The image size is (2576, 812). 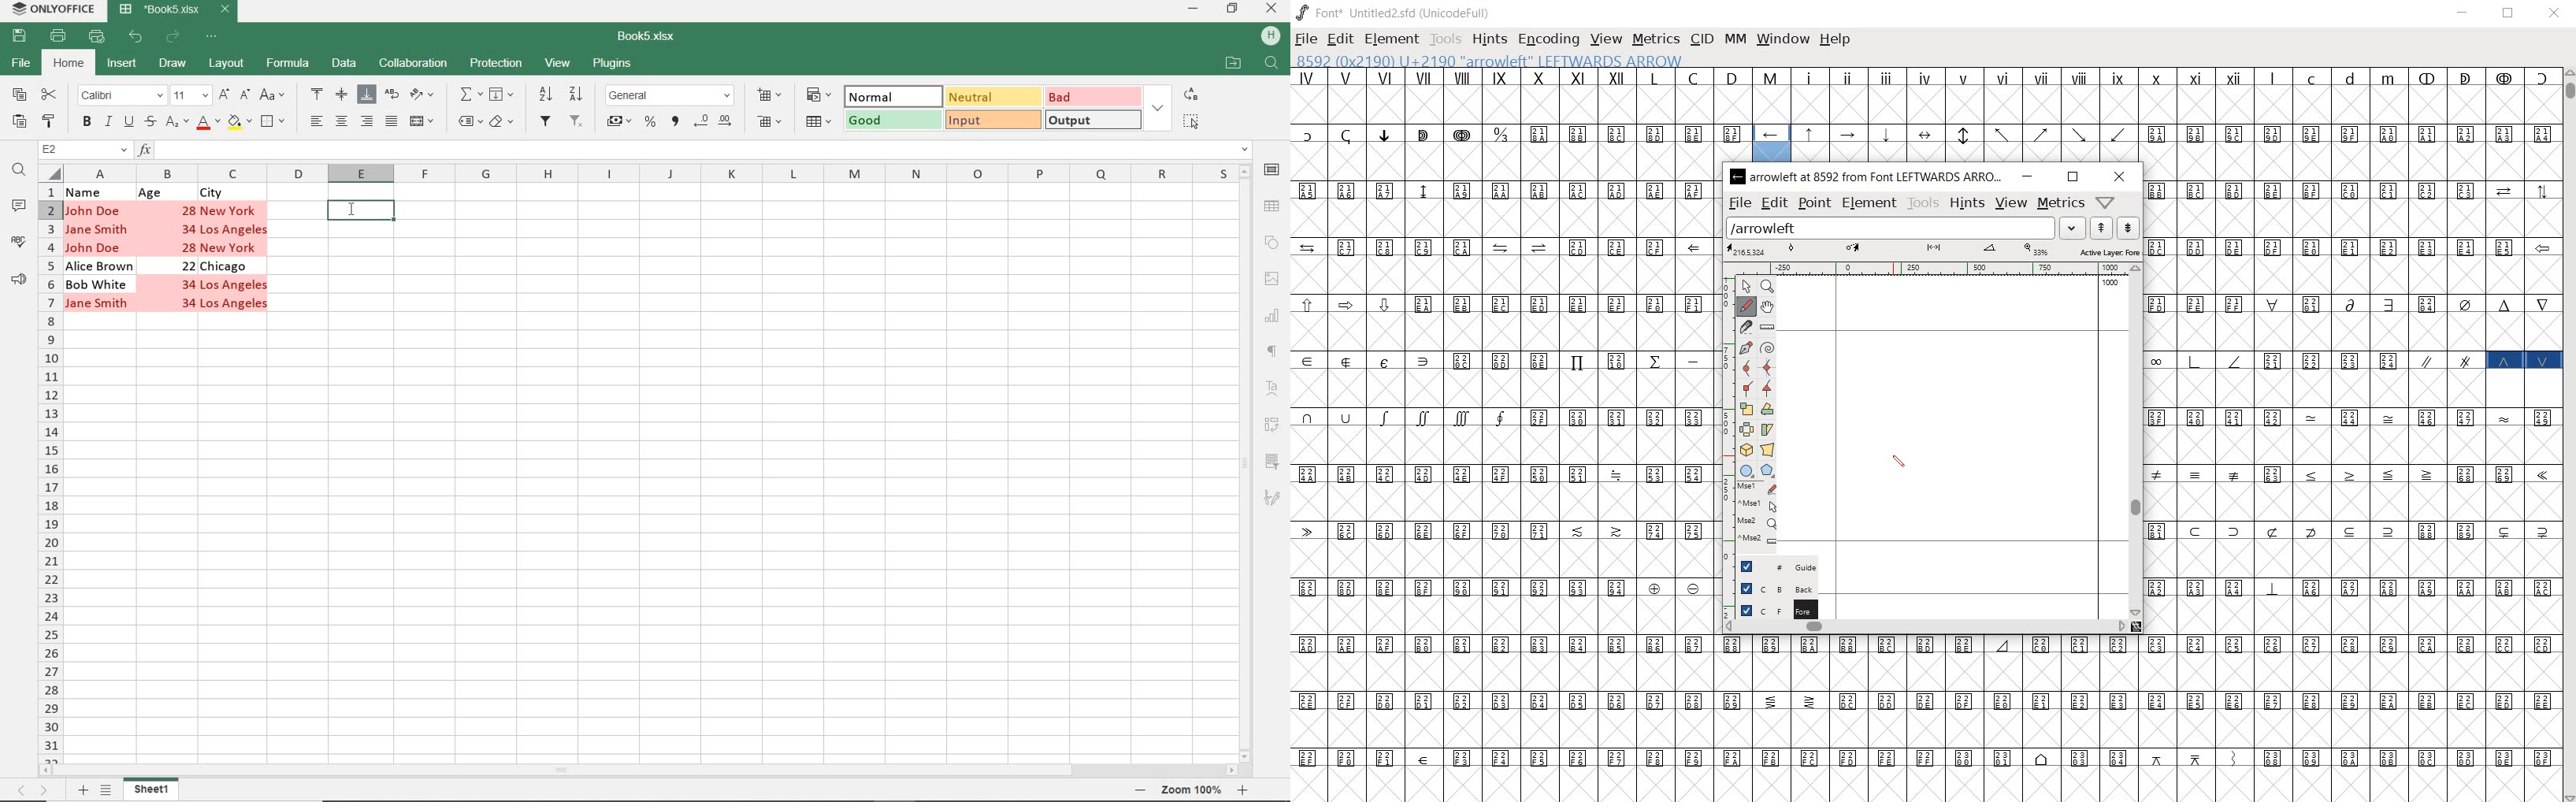 I want to click on minimize, so click(x=2029, y=176).